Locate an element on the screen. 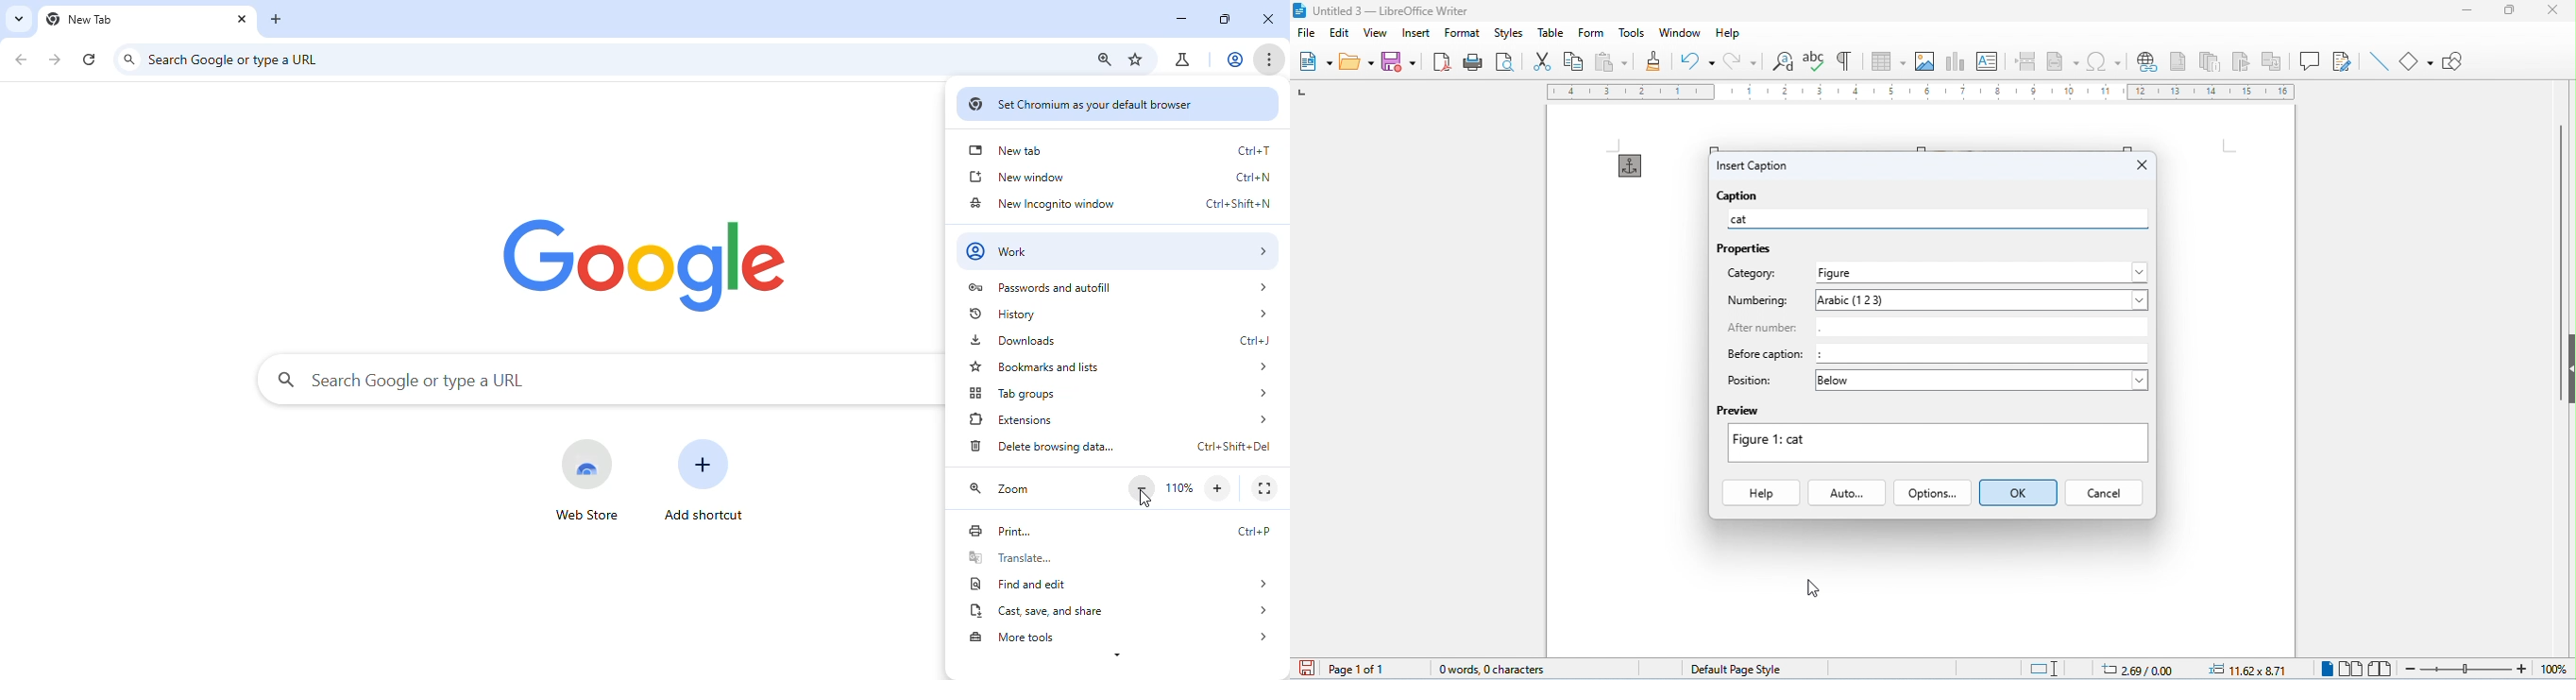 This screenshot has height=700, width=2576. multi view is located at coordinates (2351, 669).